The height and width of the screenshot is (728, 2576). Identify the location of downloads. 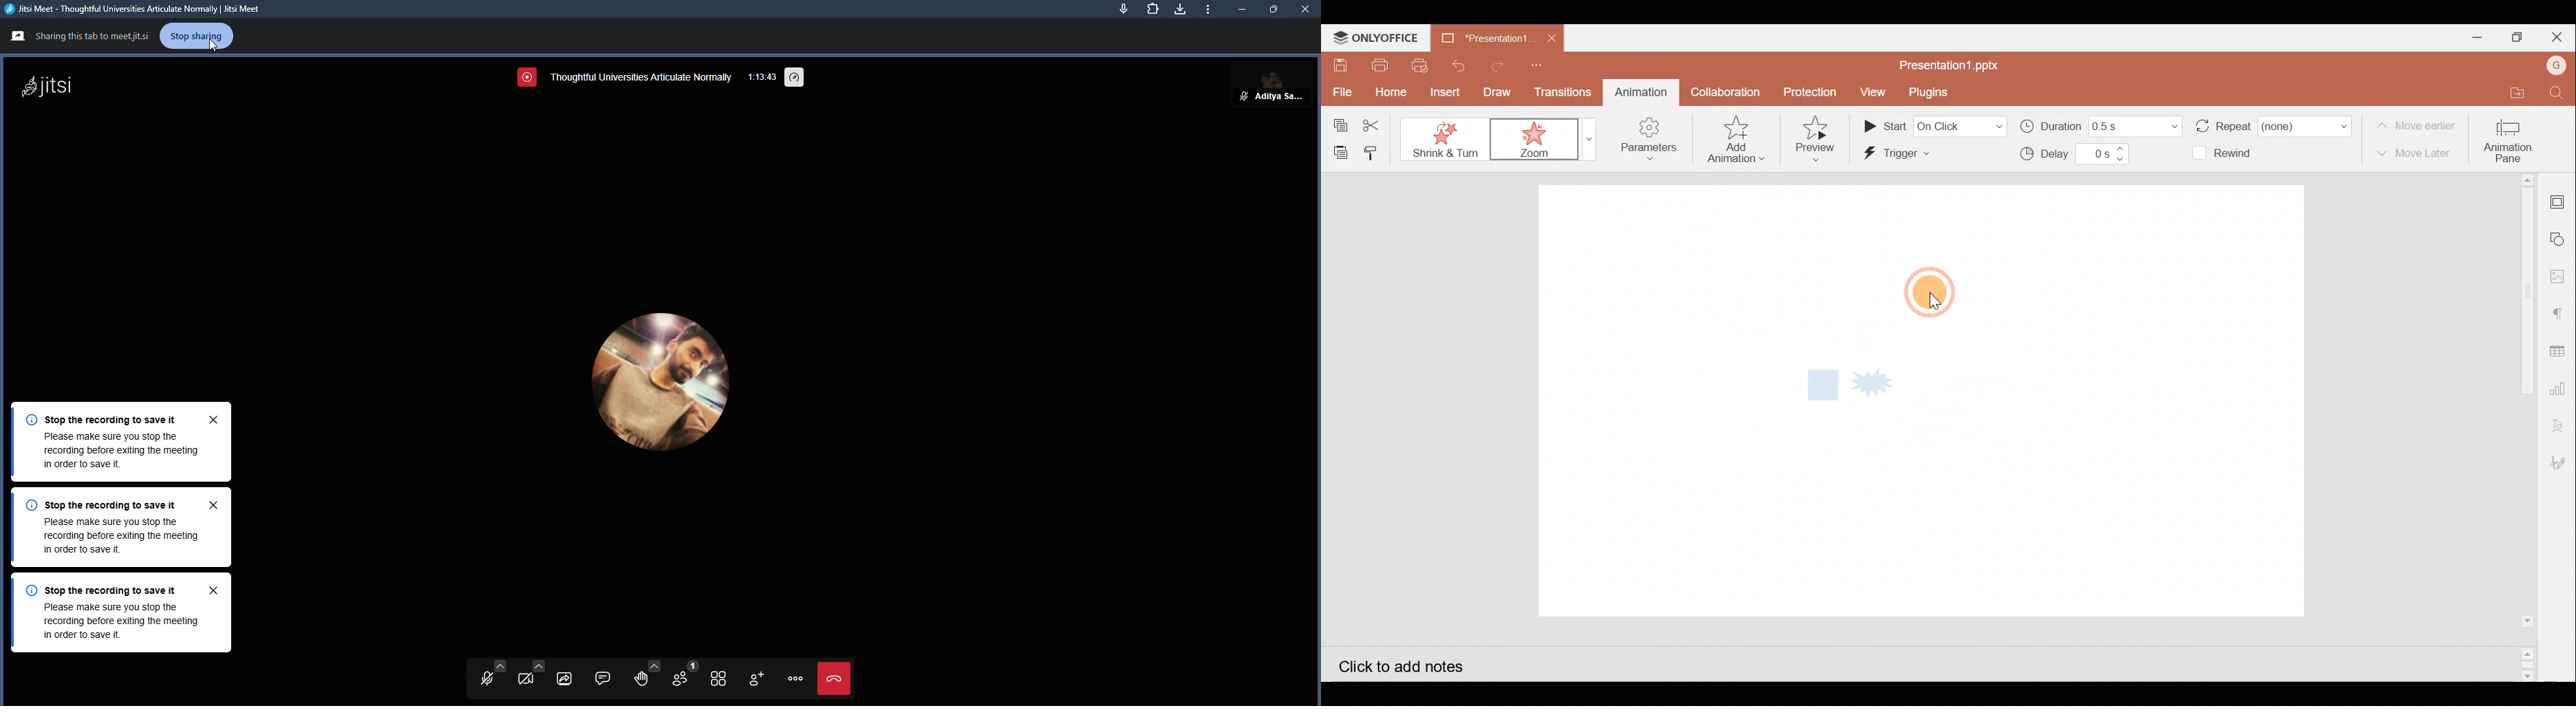
(1181, 8).